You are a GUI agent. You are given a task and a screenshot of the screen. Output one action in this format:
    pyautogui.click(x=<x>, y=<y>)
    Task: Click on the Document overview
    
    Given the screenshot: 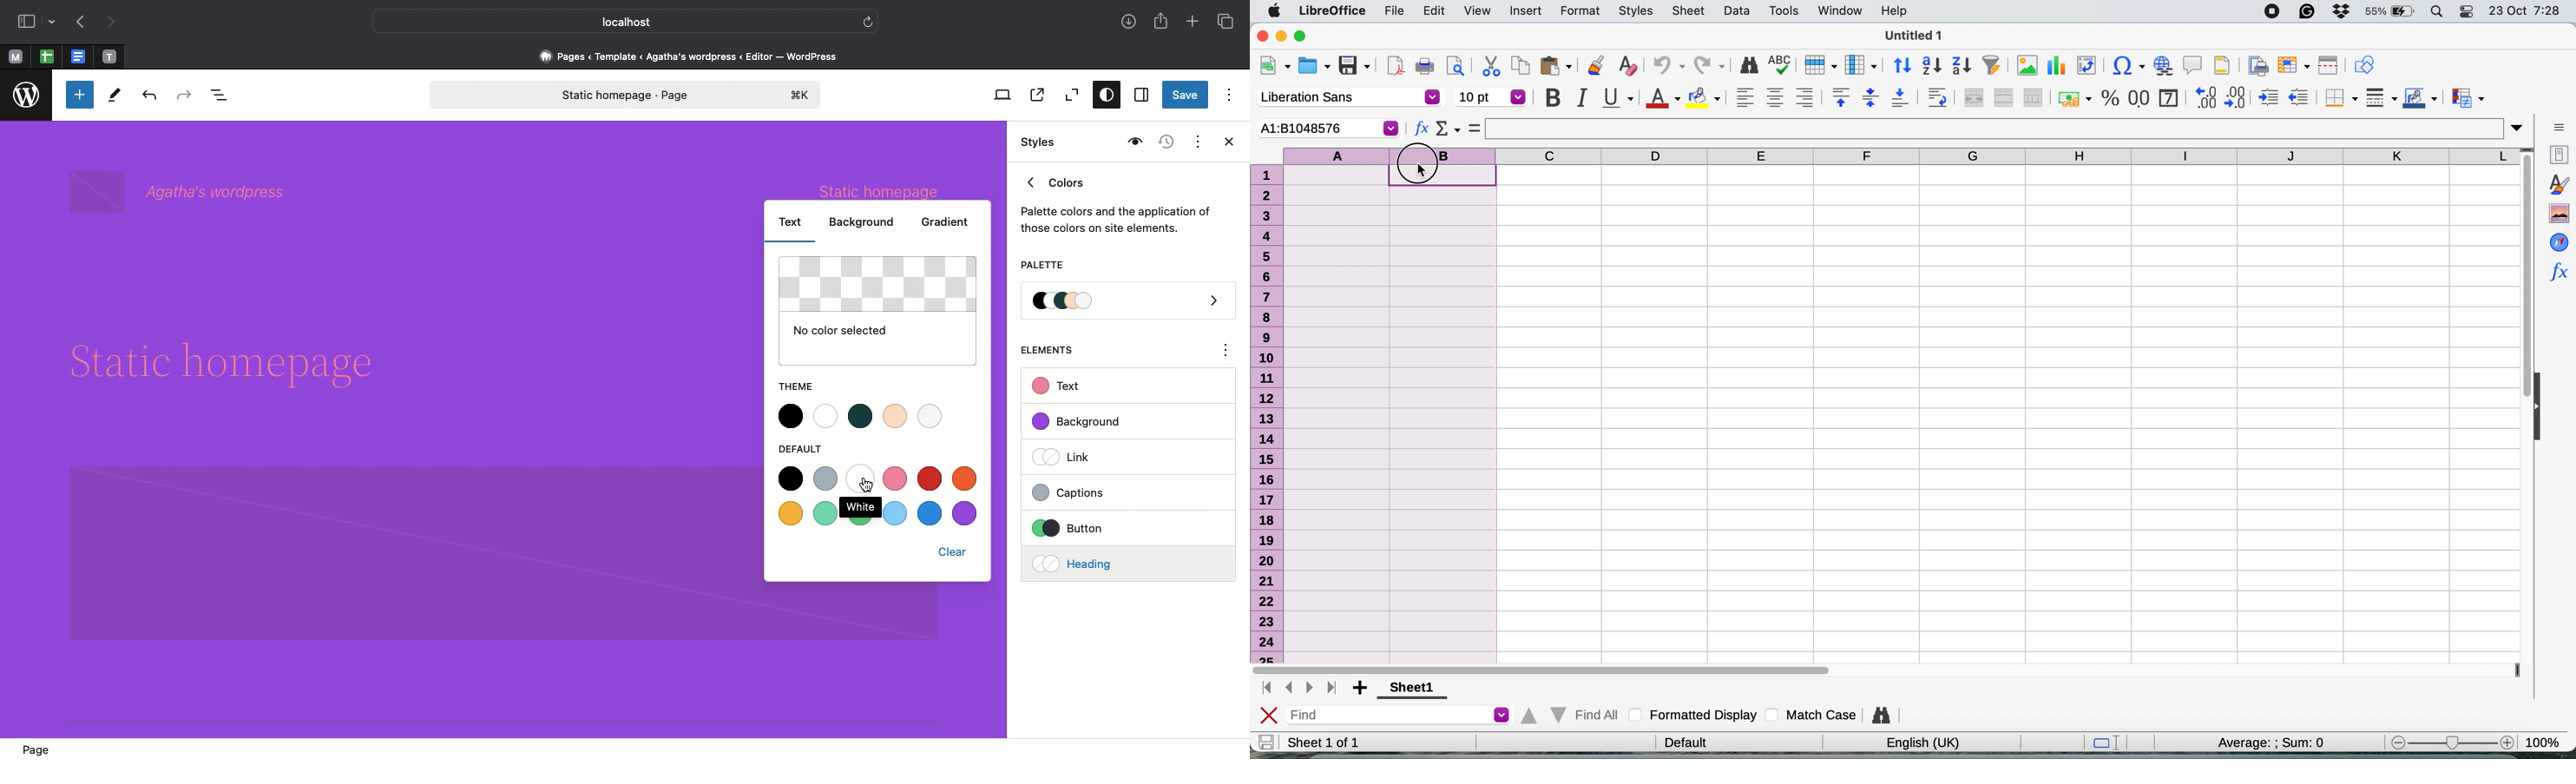 What is the action you would take?
    pyautogui.click(x=223, y=96)
    